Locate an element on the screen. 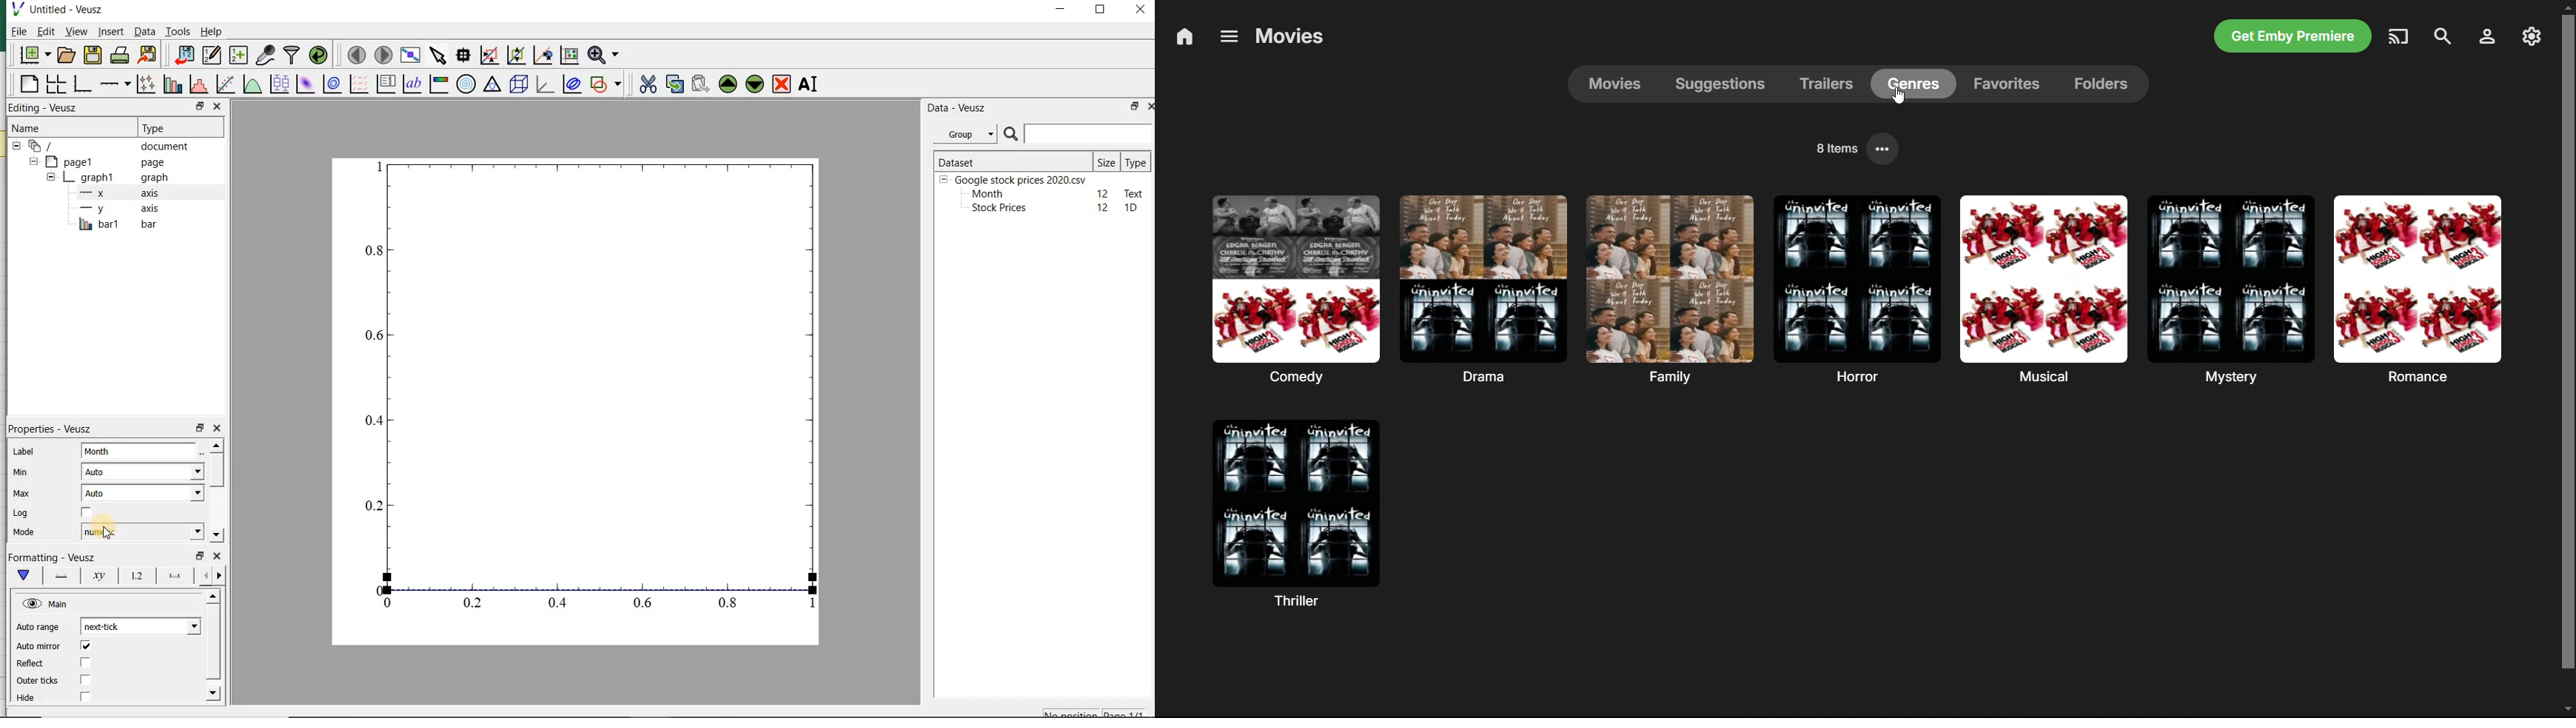  move to the next page is located at coordinates (384, 56).